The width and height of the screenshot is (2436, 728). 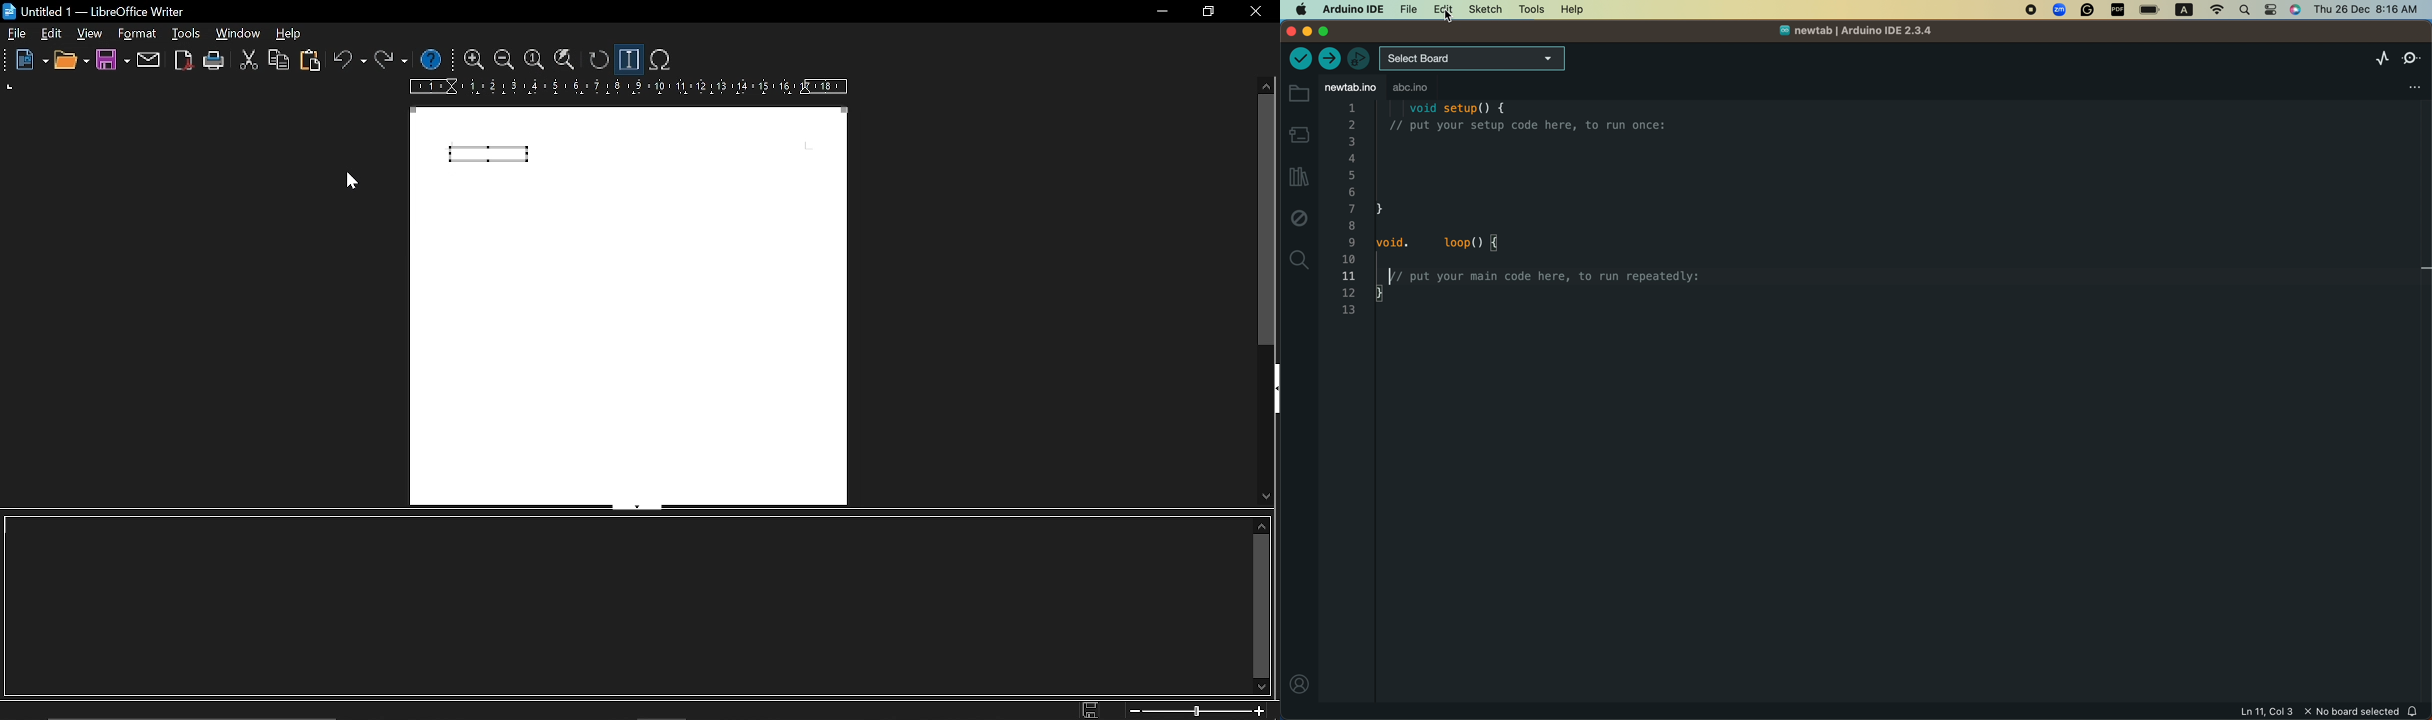 I want to click on update , so click(x=596, y=60).